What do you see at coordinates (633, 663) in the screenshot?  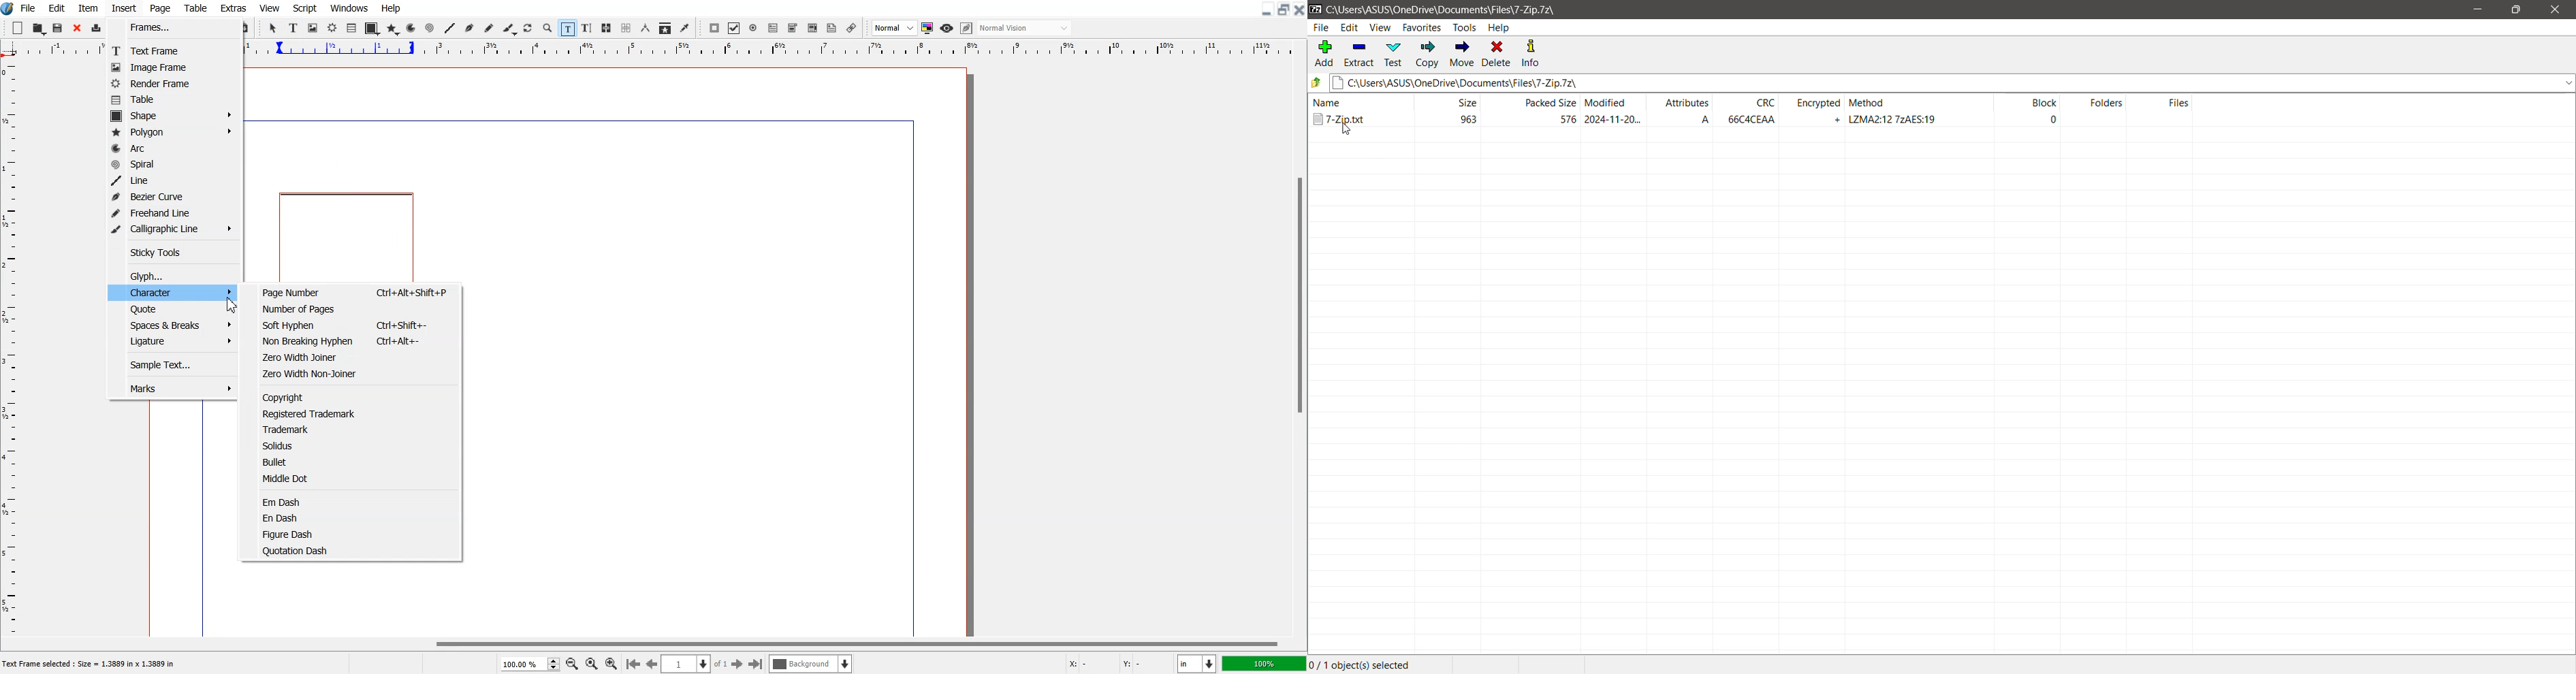 I see `Go to First Page` at bounding box center [633, 663].